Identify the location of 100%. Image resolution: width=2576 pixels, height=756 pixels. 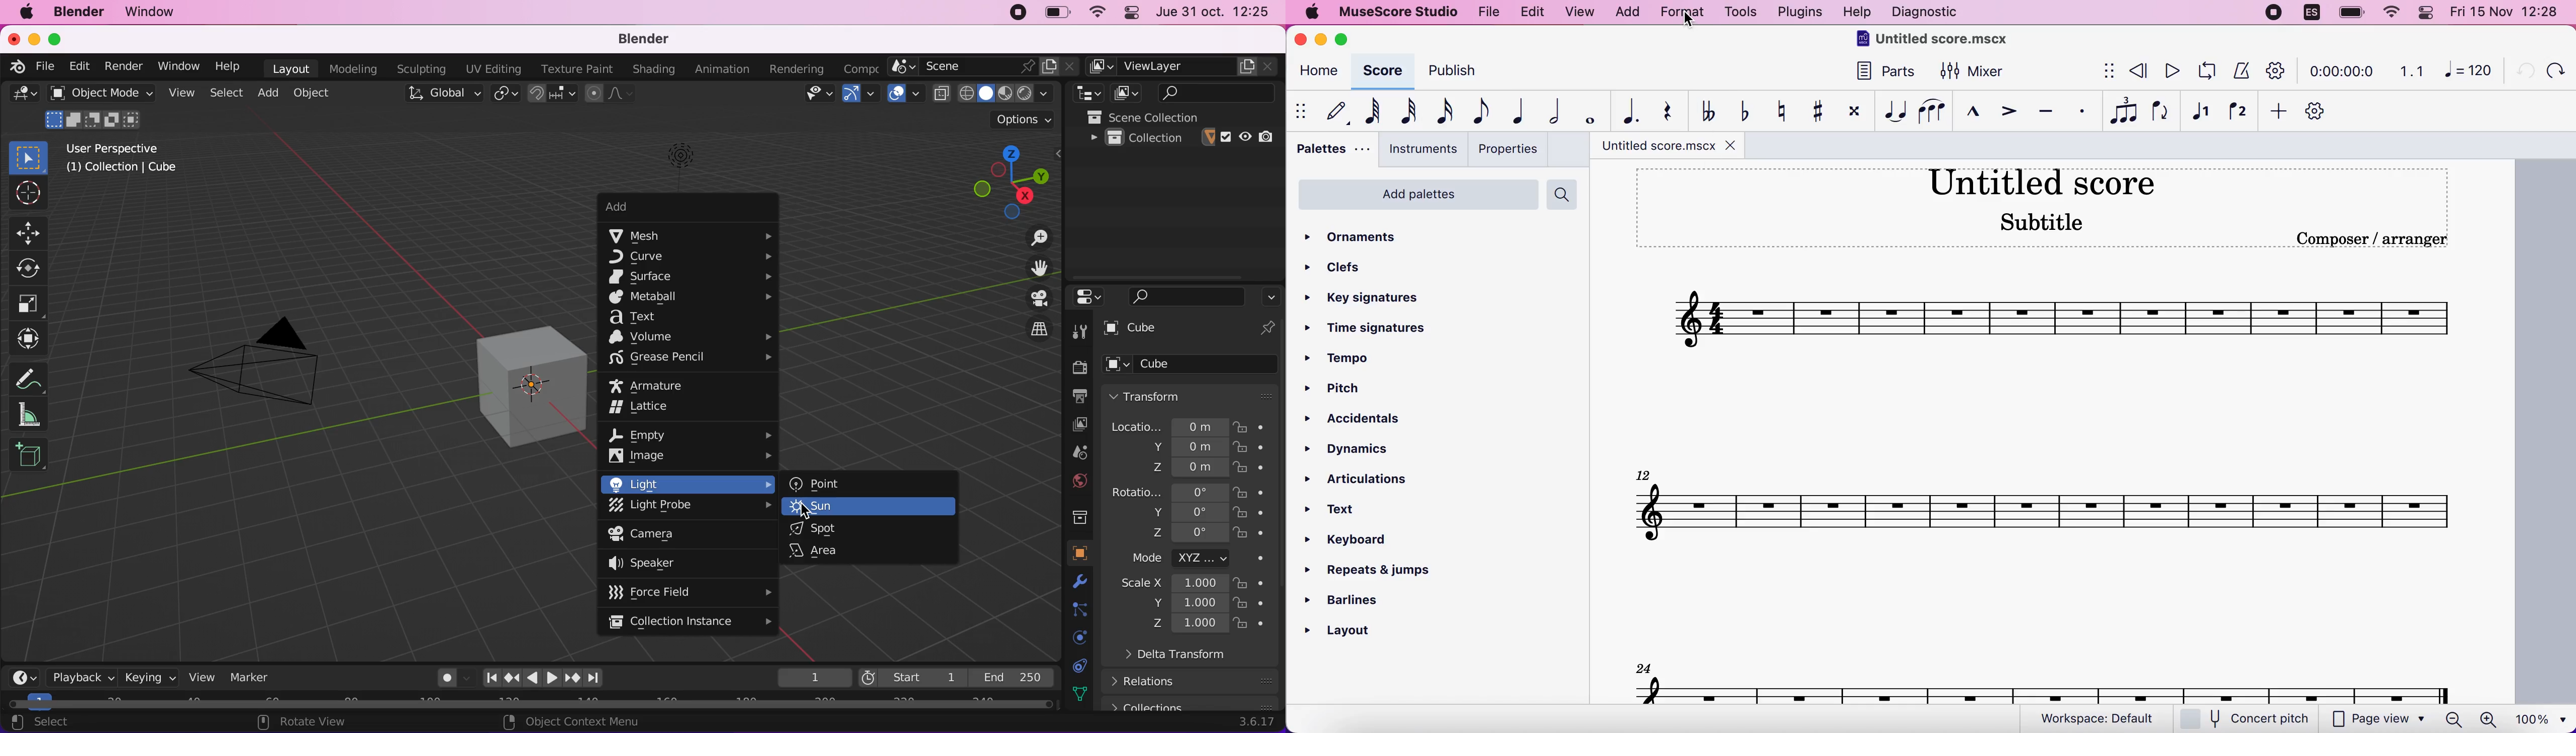
(2538, 718).